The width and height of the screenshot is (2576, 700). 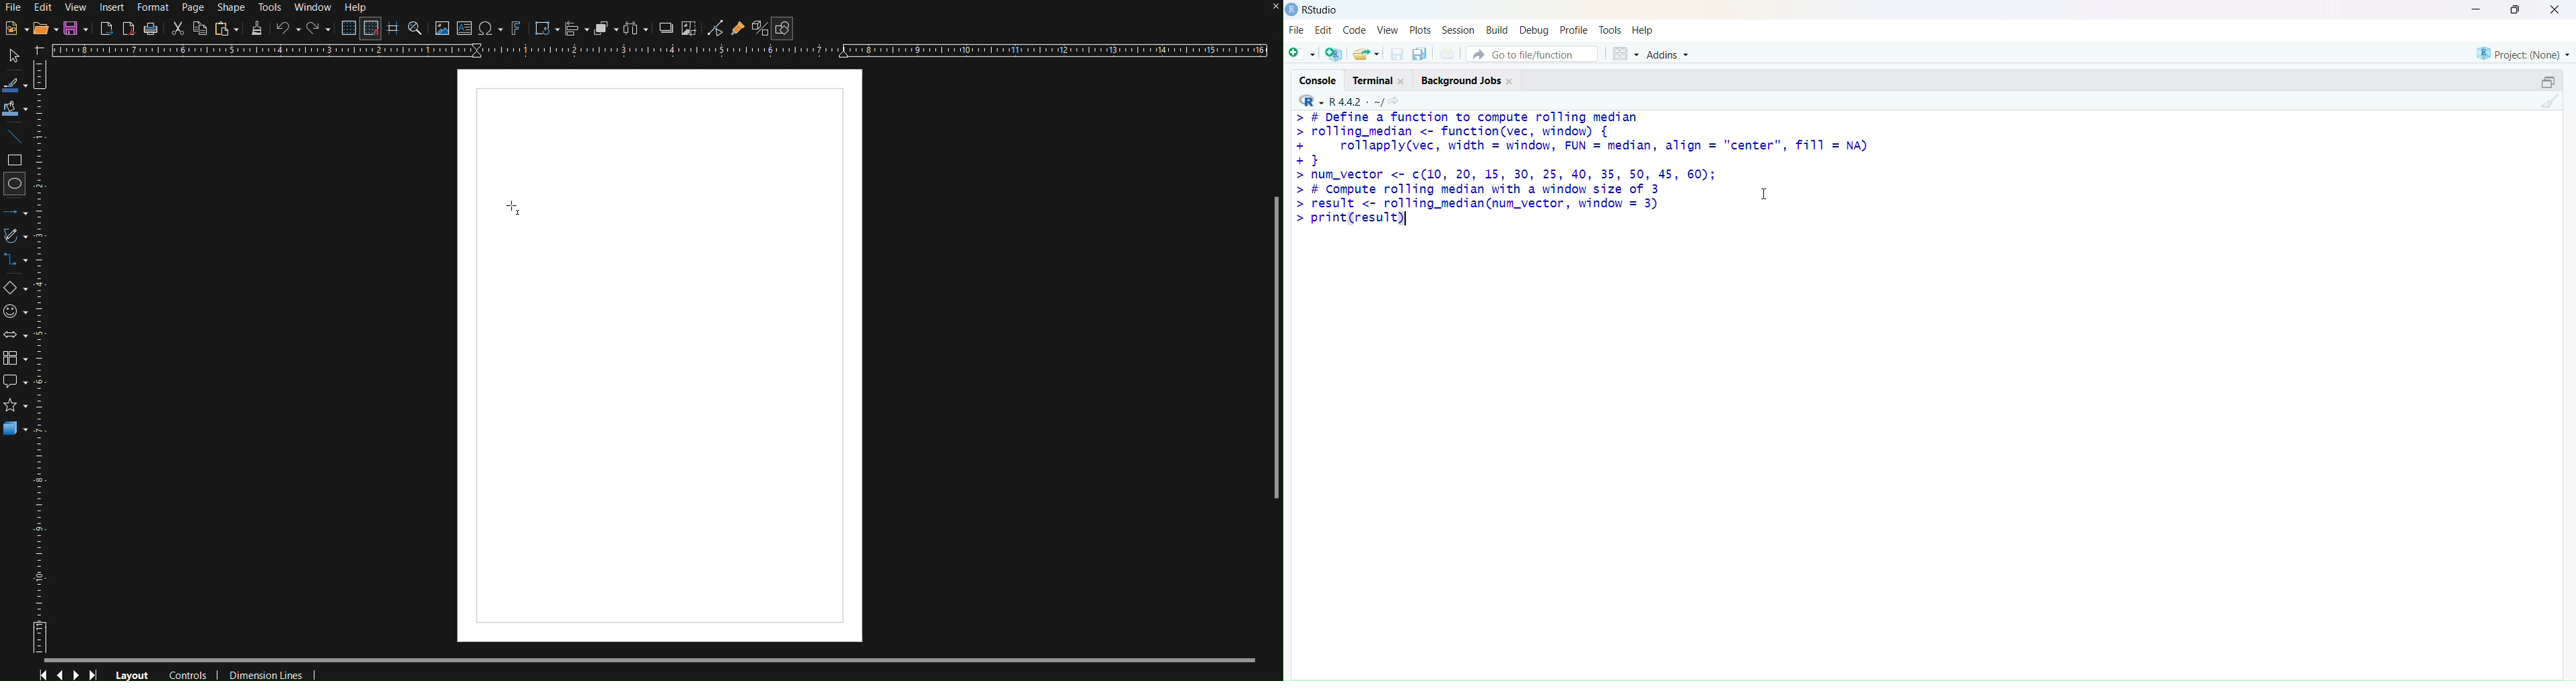 I want to click on Controls, so click(x=191, y=673).